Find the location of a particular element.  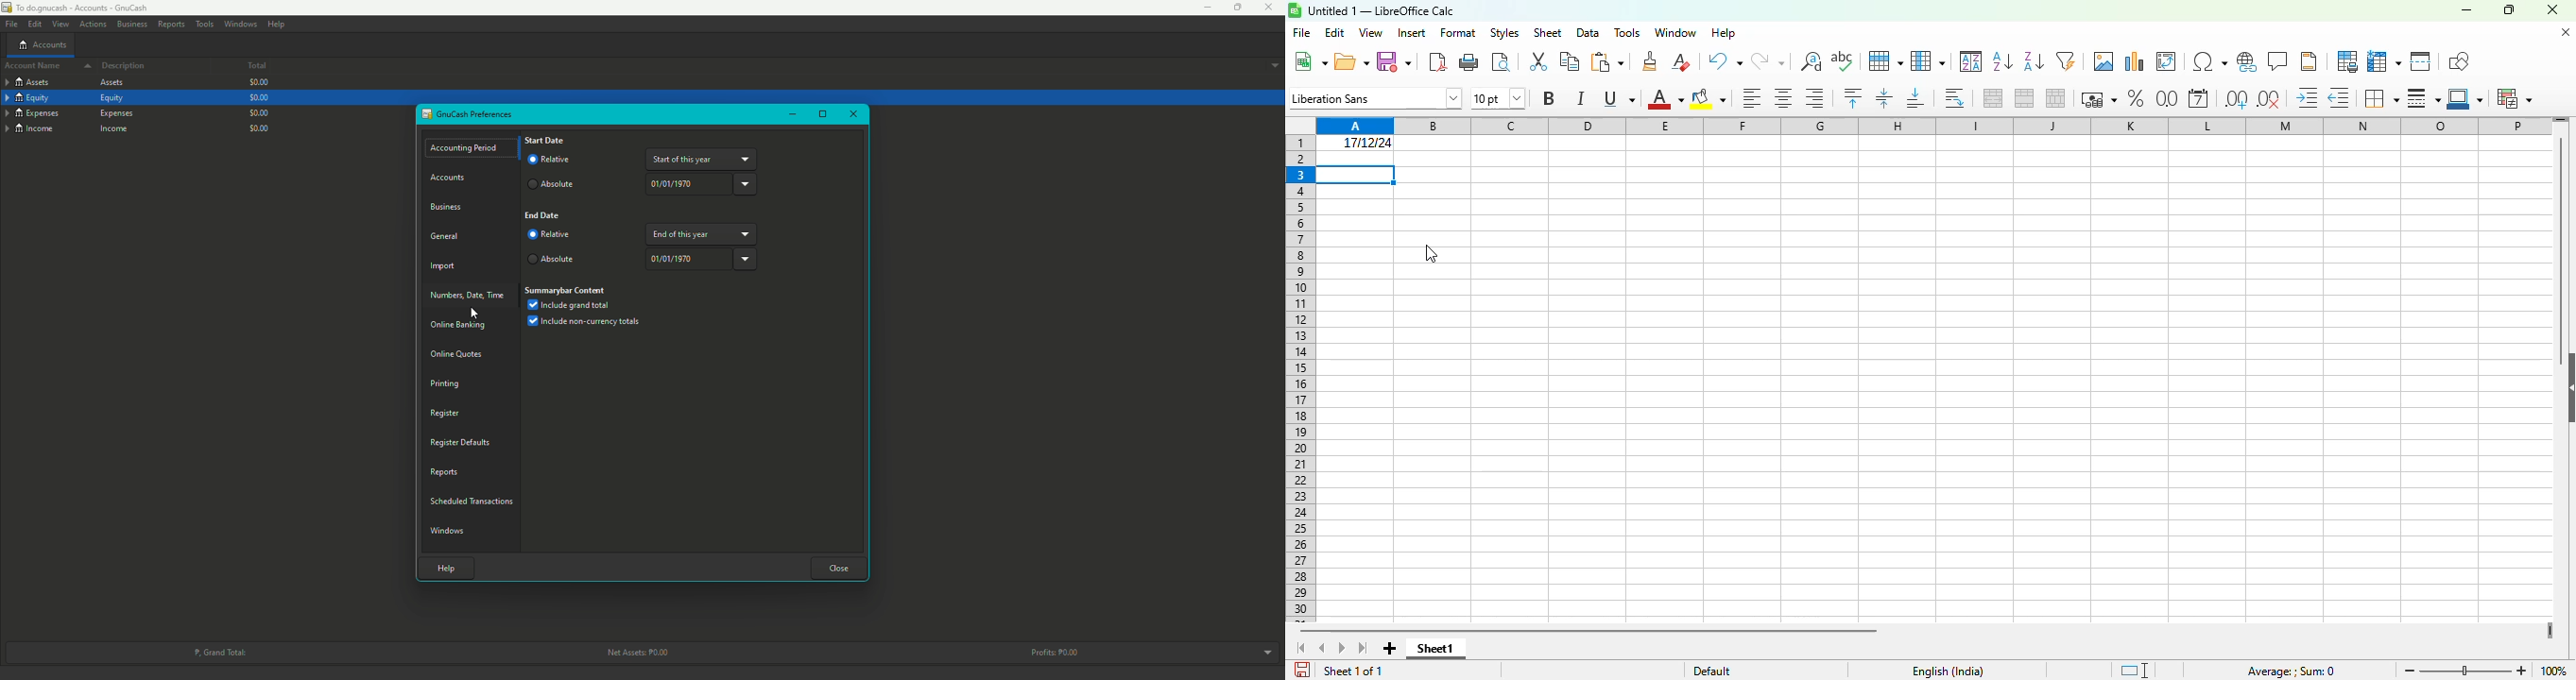

zoom factor is located at coordinates (2554, 671).